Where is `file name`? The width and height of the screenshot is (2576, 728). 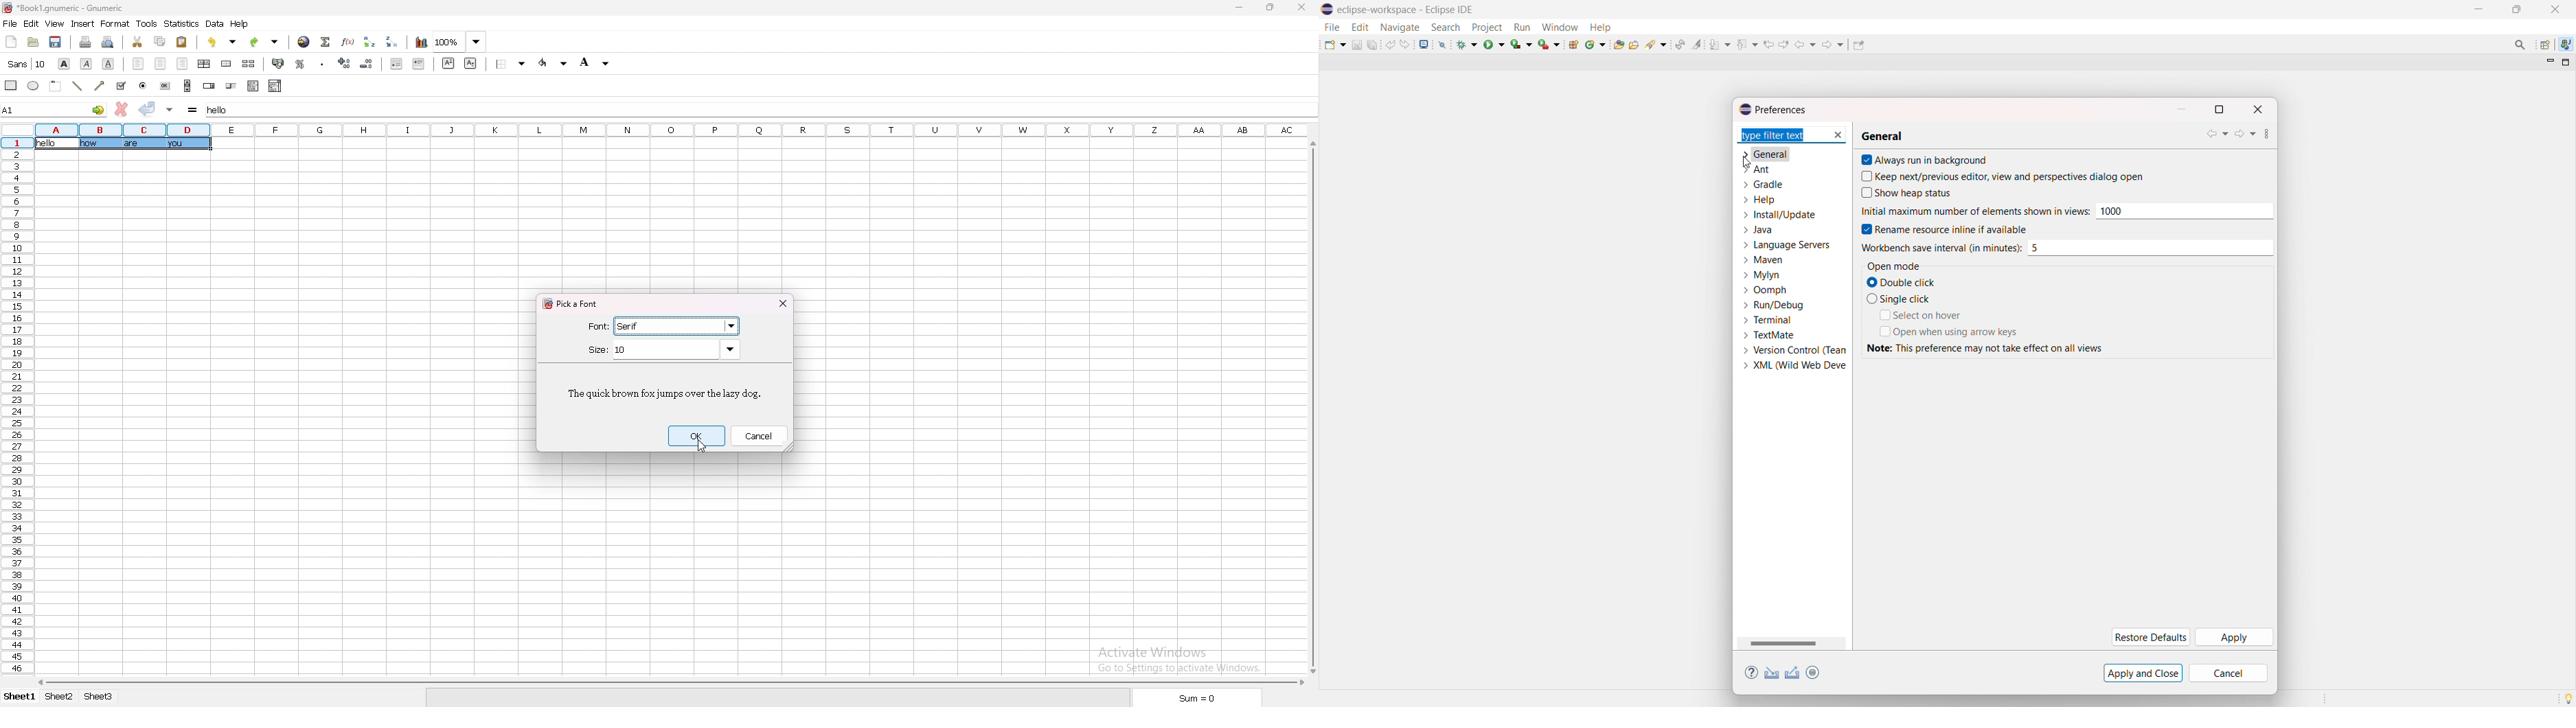
file name is located at coordinates (64, 8).